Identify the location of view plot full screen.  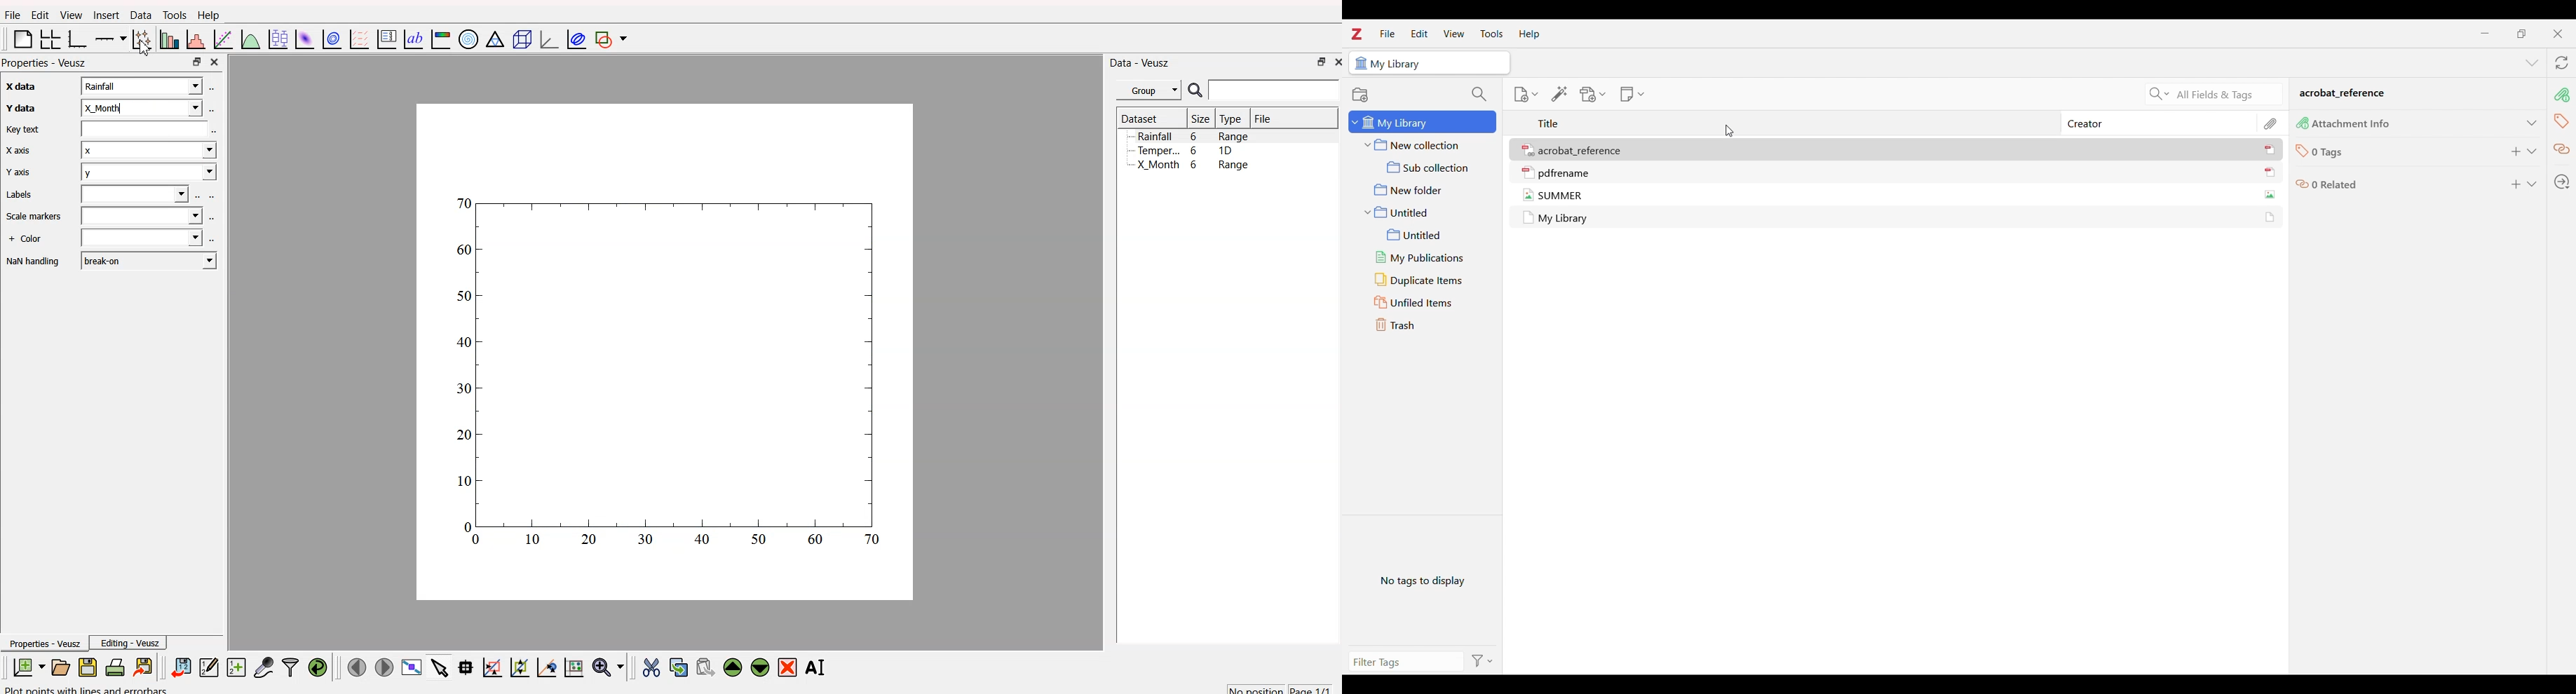
(412, 667).